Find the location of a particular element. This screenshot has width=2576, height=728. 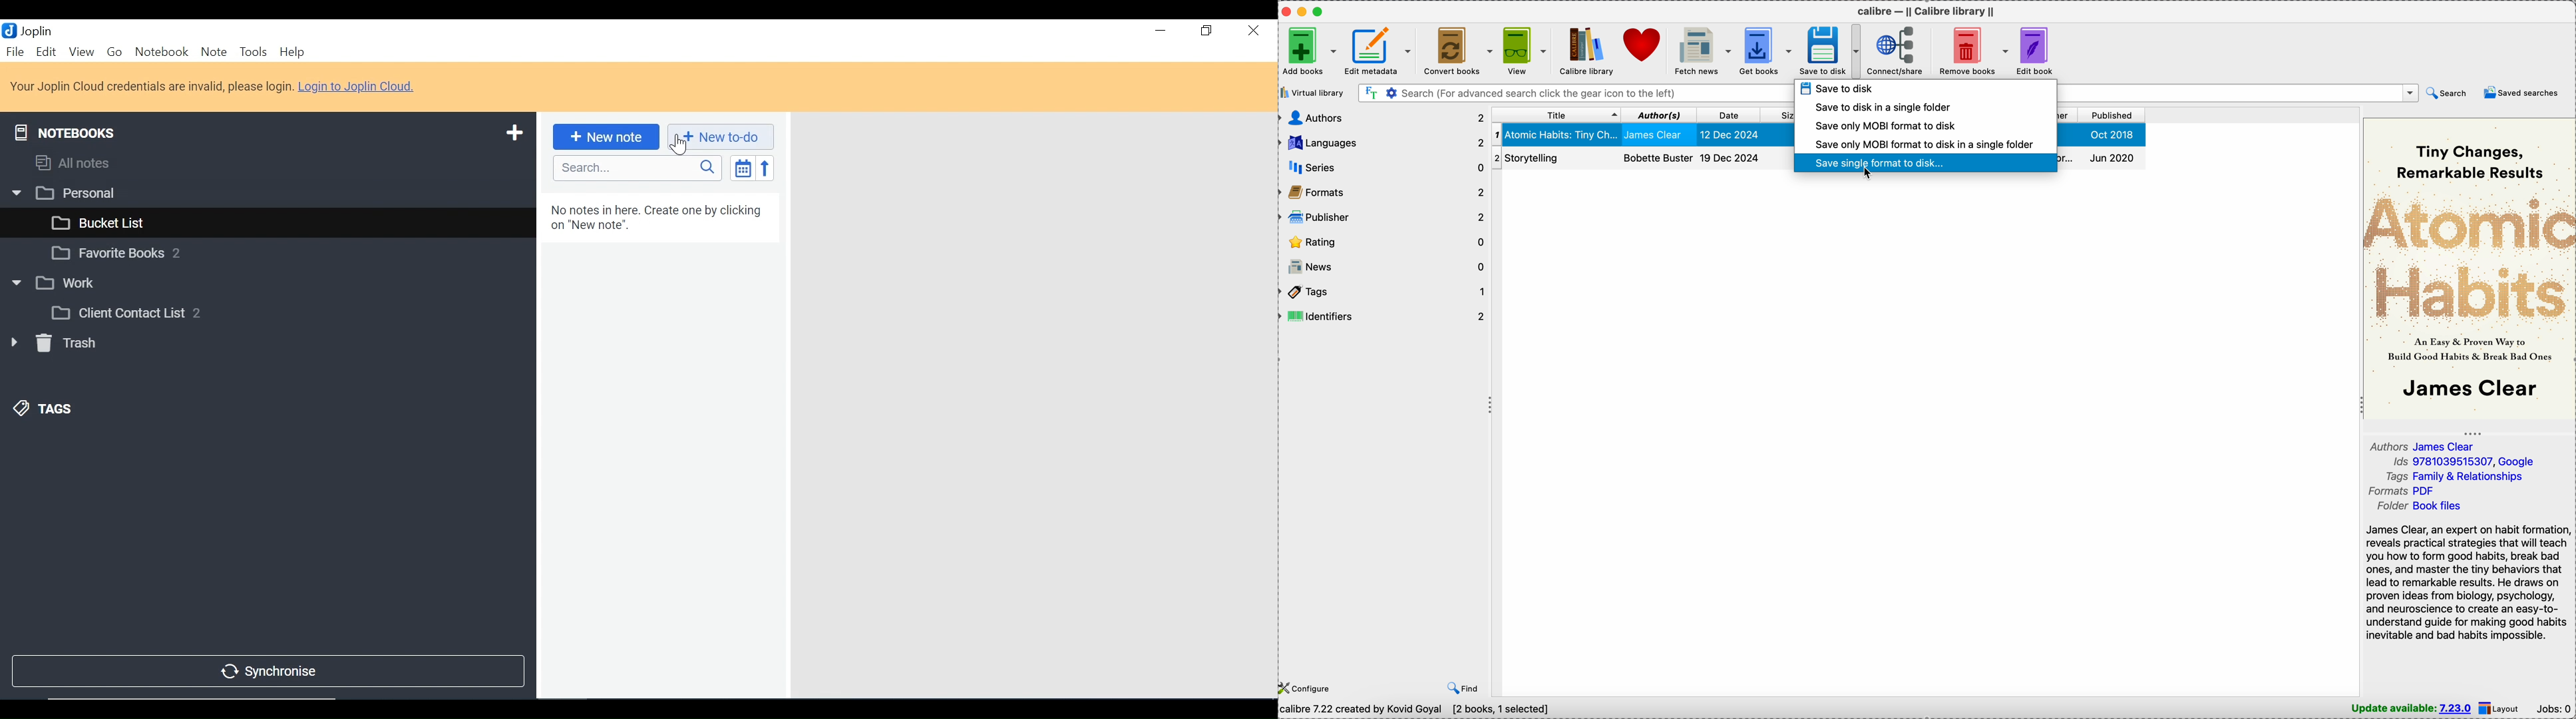

tags Family & Relationships is located at coordinates (2455, 476).